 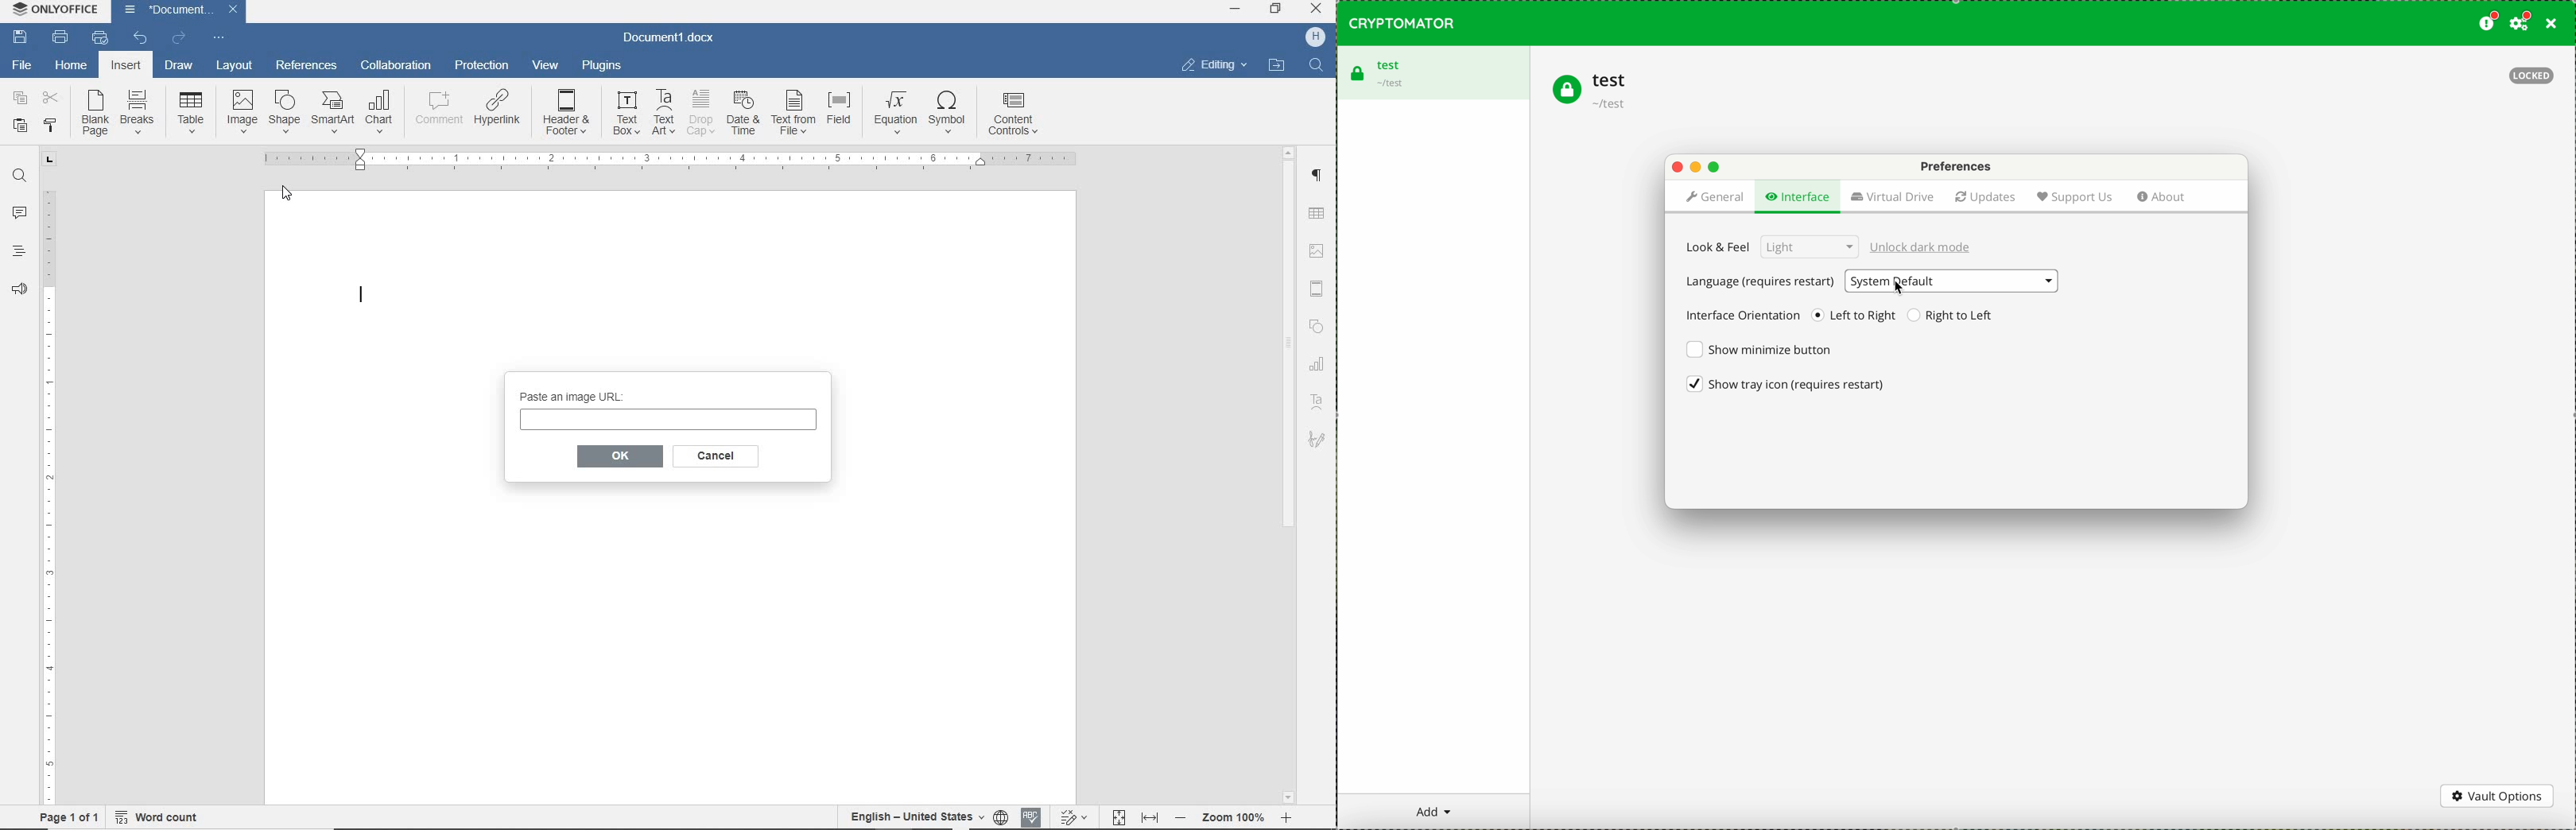 What do you see at coordinates (17, 250) in the screenshot?
I see `headings` at bounding box center [17, 250].